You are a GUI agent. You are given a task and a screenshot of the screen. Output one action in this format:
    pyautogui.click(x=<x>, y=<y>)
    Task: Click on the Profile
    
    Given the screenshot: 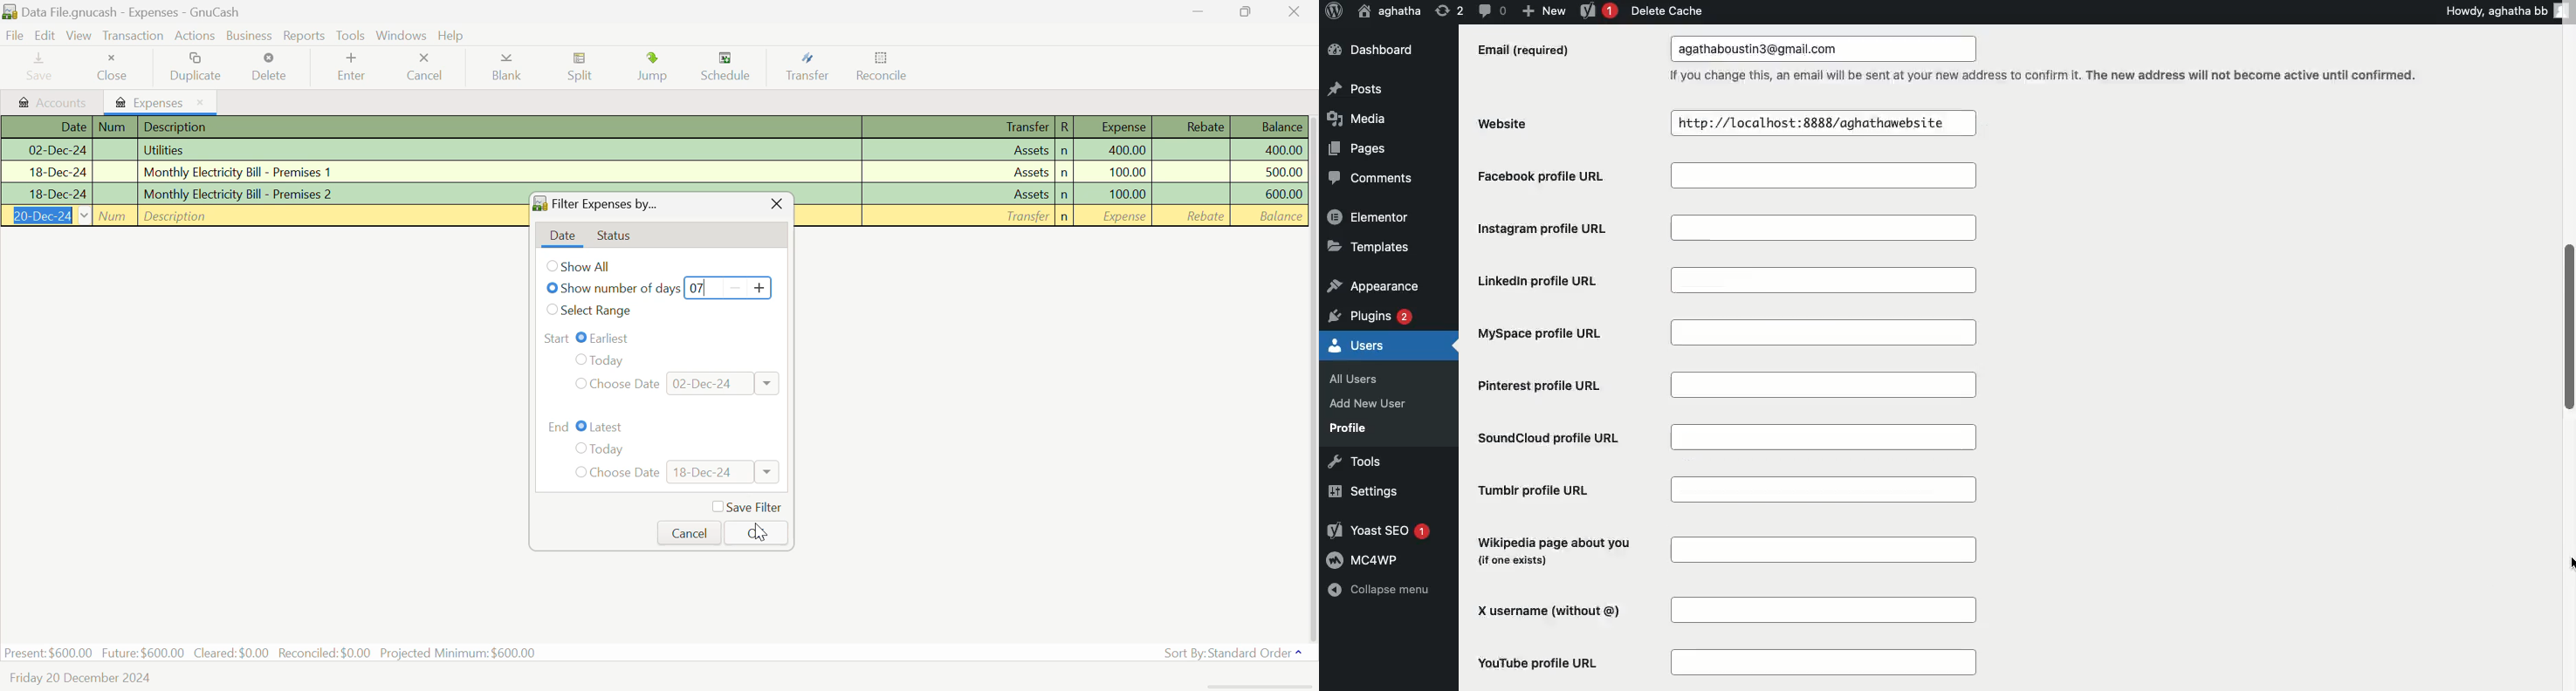 What is the action you would take?
    pyautogui.click(x=1349, y=428)
    